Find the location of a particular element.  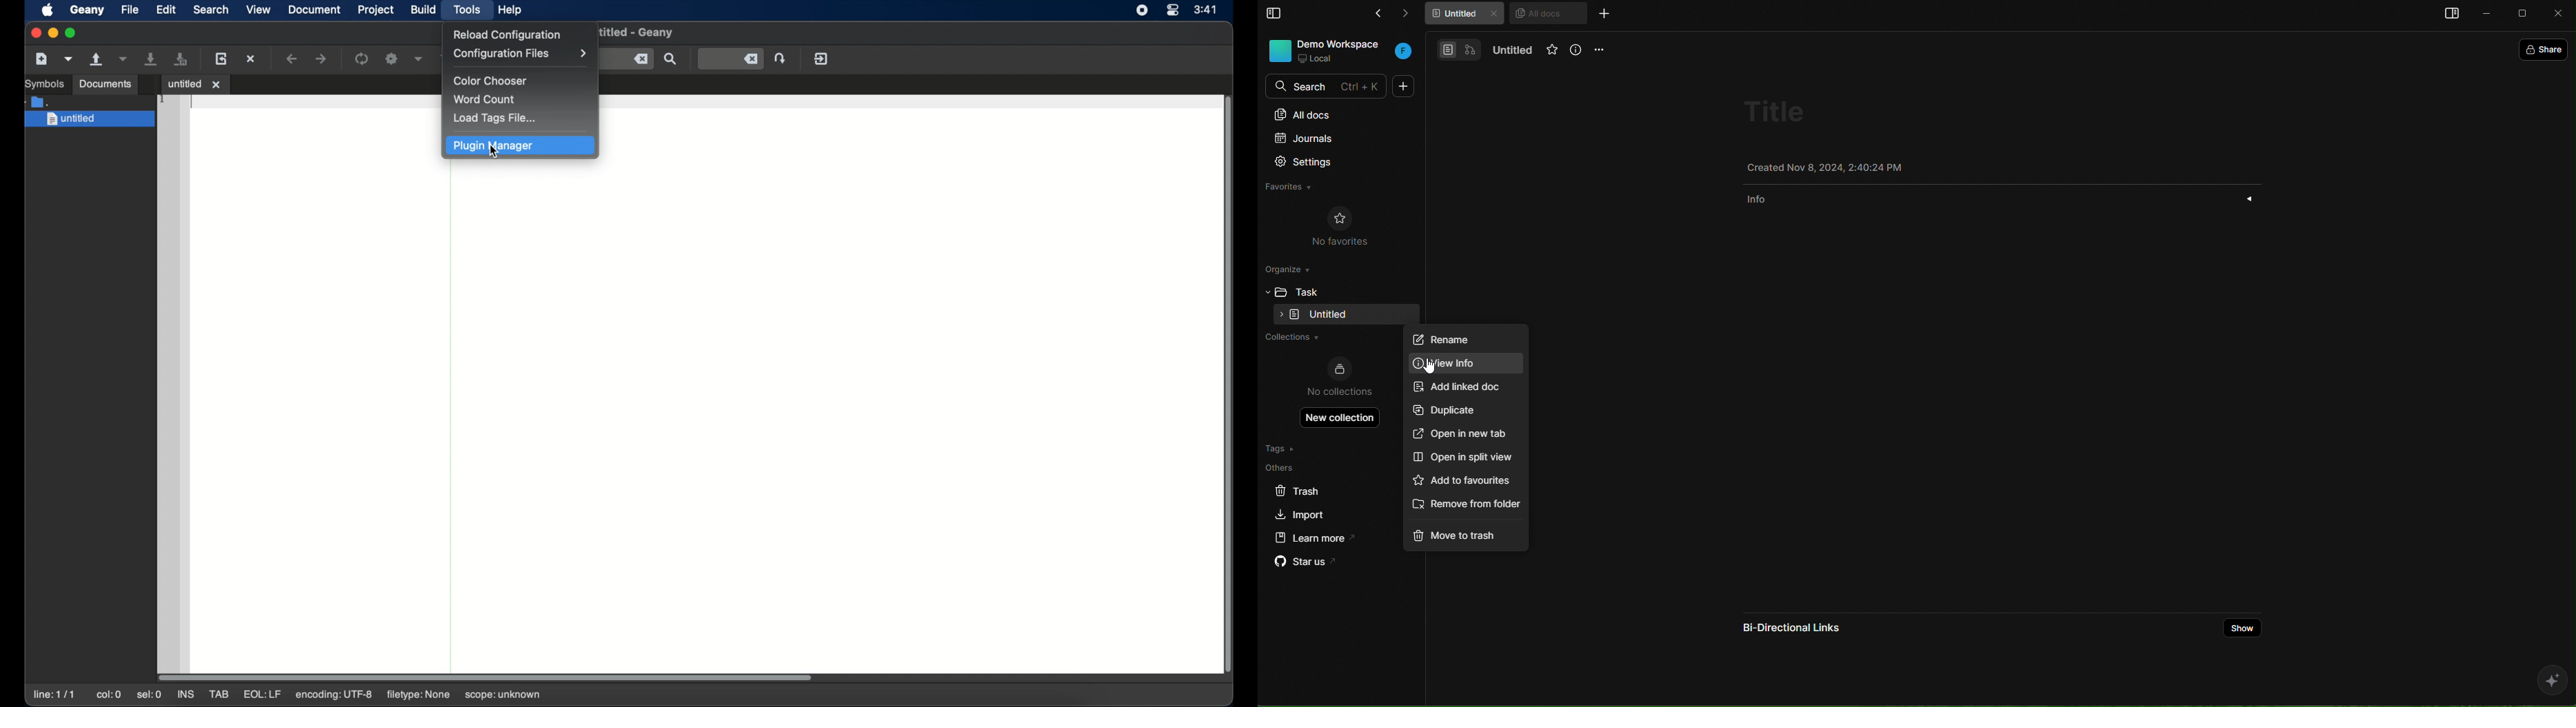

add linked doc is located at coordinates (1459, 388).